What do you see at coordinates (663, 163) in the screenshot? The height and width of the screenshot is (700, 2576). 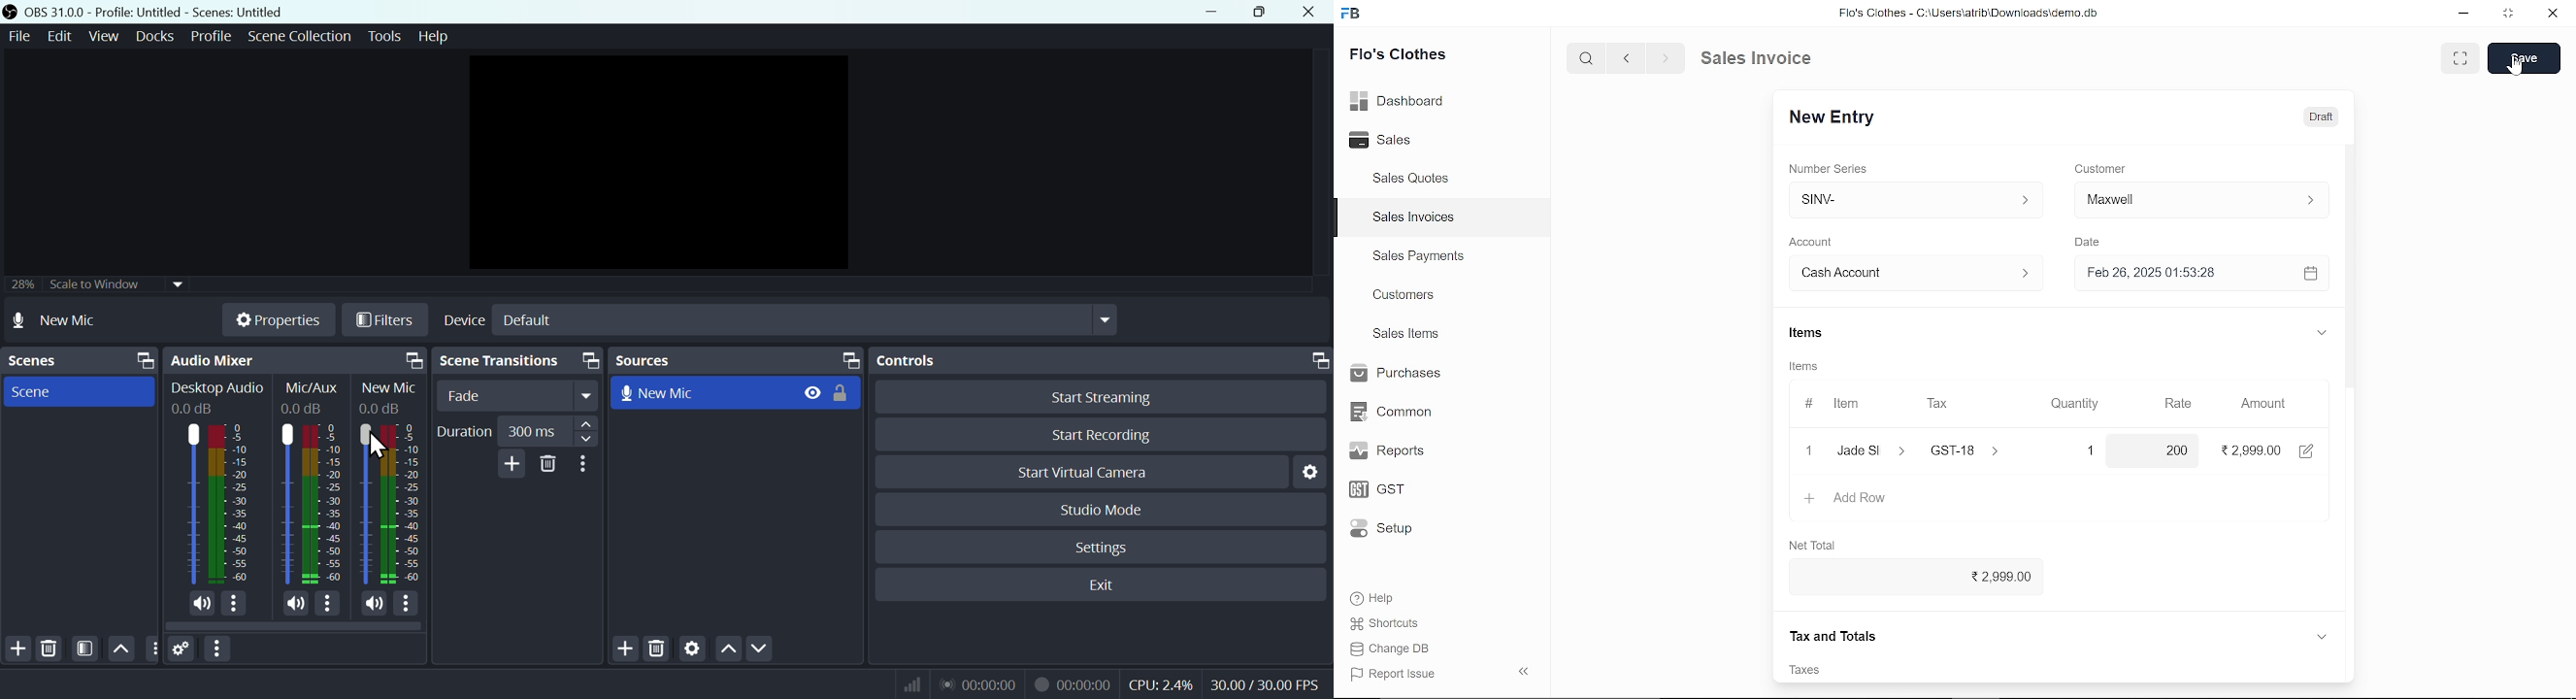 I see `Preview window` at bounding box center [663, 163].